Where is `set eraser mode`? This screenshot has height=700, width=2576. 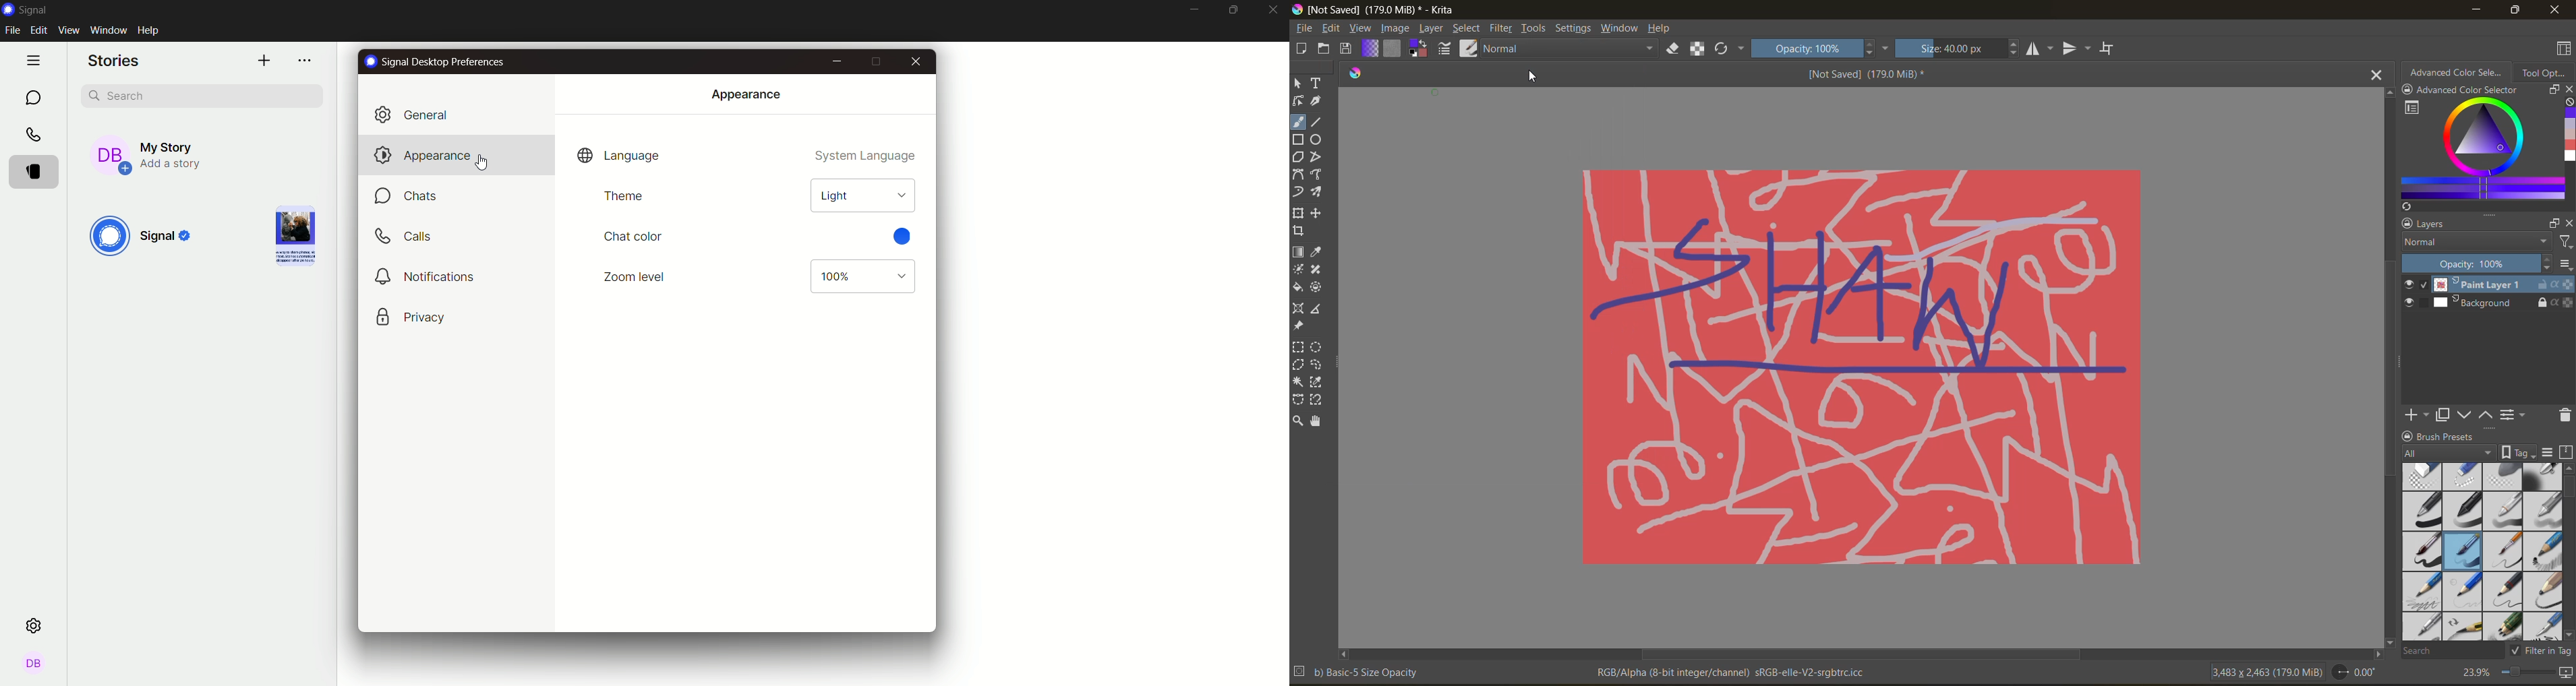 set eraser mode is located at coordinates (1673, 48).